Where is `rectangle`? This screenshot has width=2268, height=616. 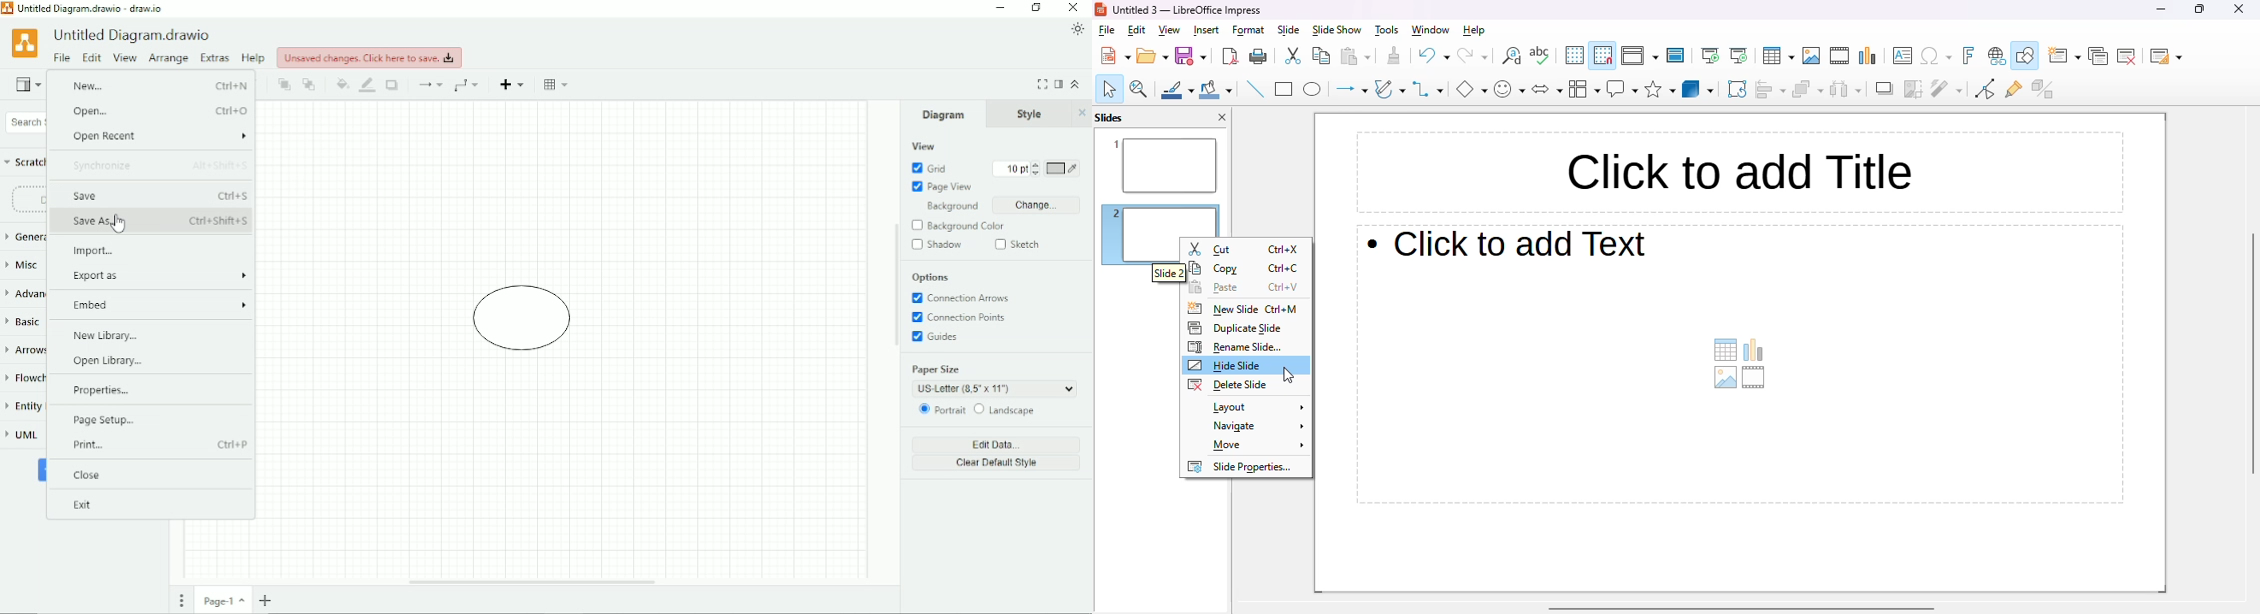 rectangle is located at coordinates (1284, 90).